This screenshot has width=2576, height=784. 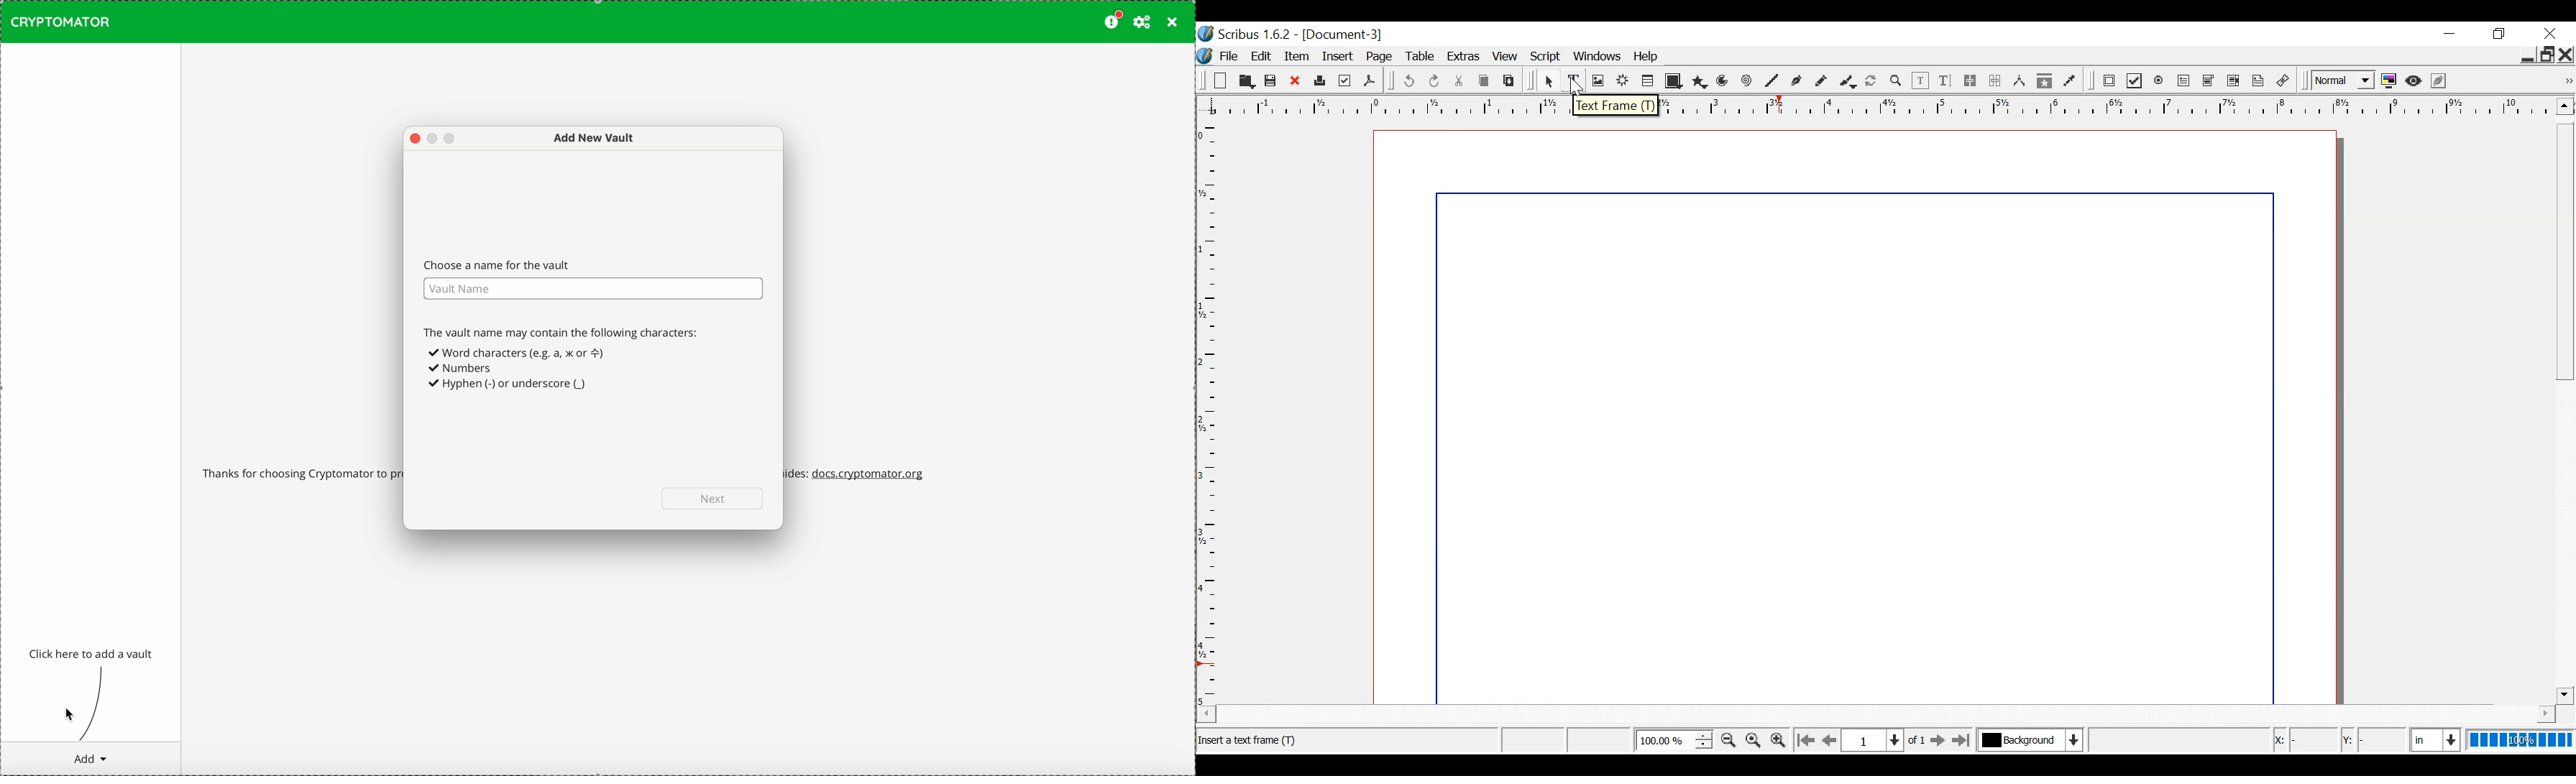 What do you see at coordinates (1577, 88) in the screenshot?
I see `Cursor` at bounding box center [1577, 88].